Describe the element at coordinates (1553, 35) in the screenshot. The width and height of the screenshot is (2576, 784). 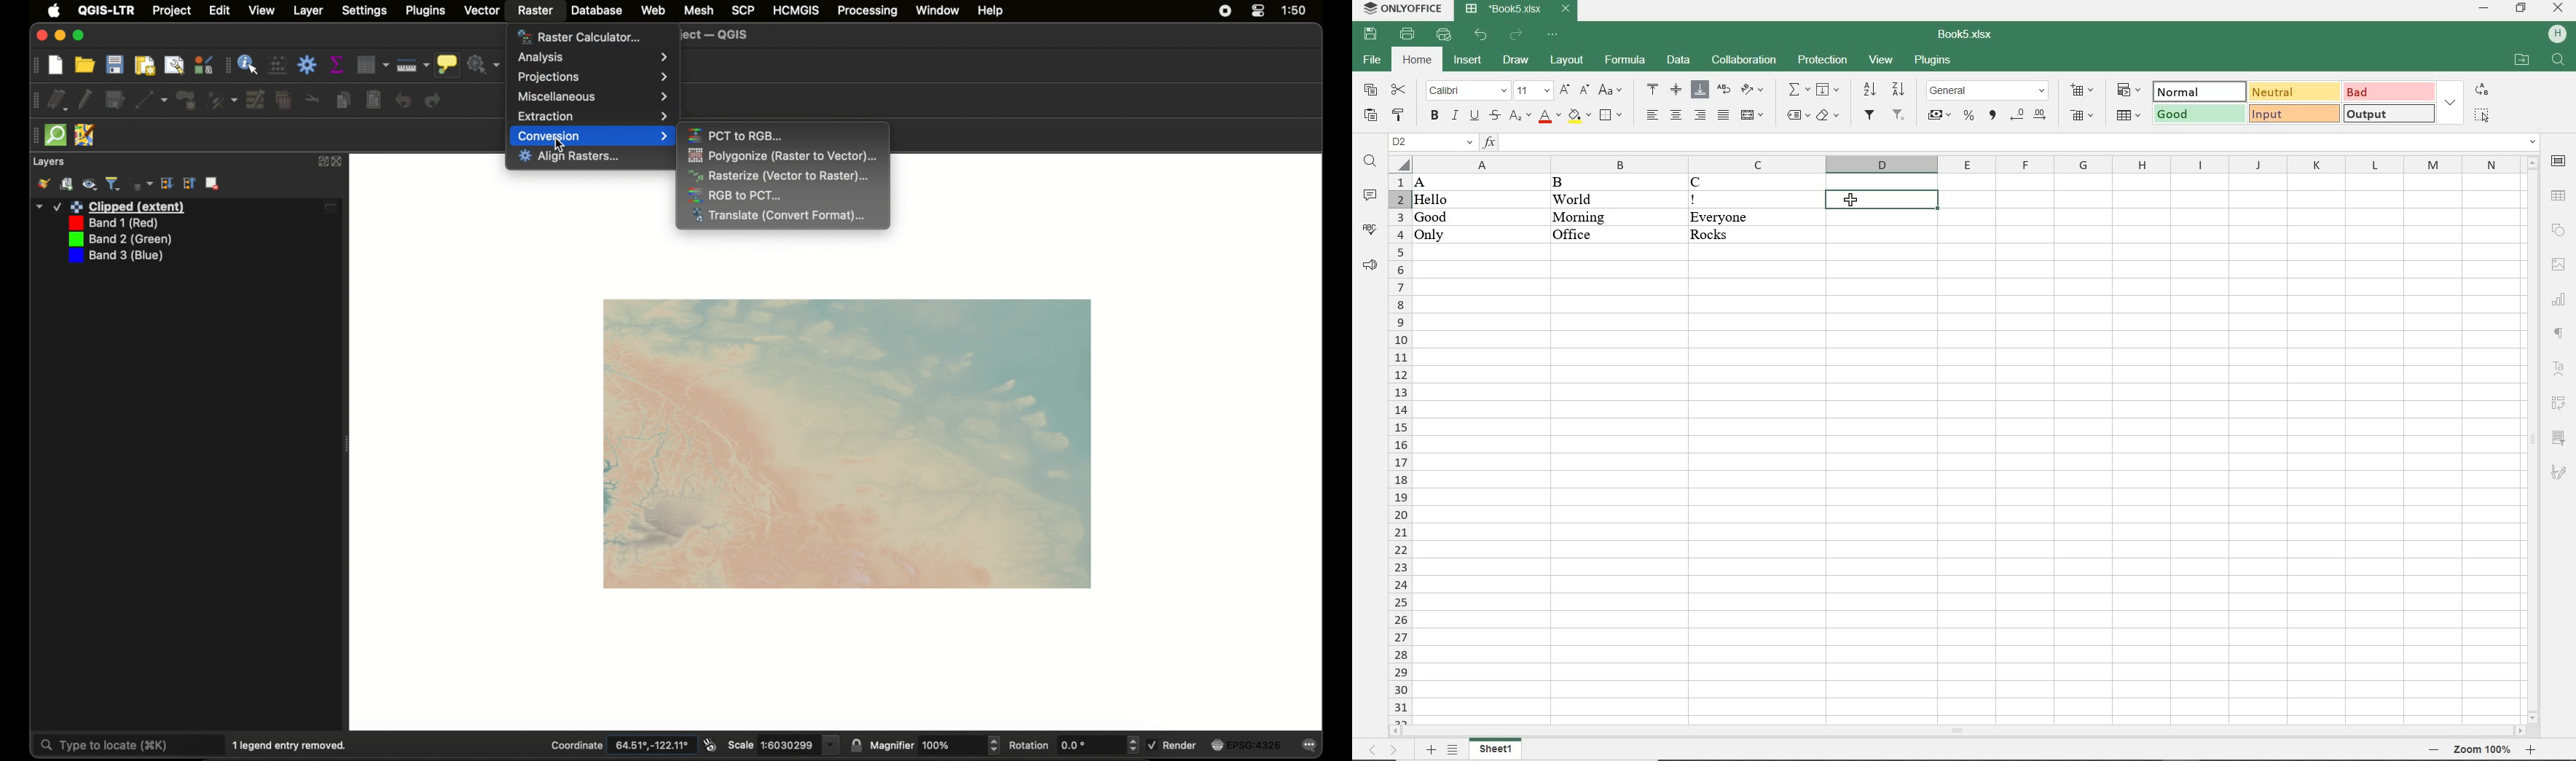
I see `CUSTOMIZE QUICK ACCESS TOOLBAR` at that location.